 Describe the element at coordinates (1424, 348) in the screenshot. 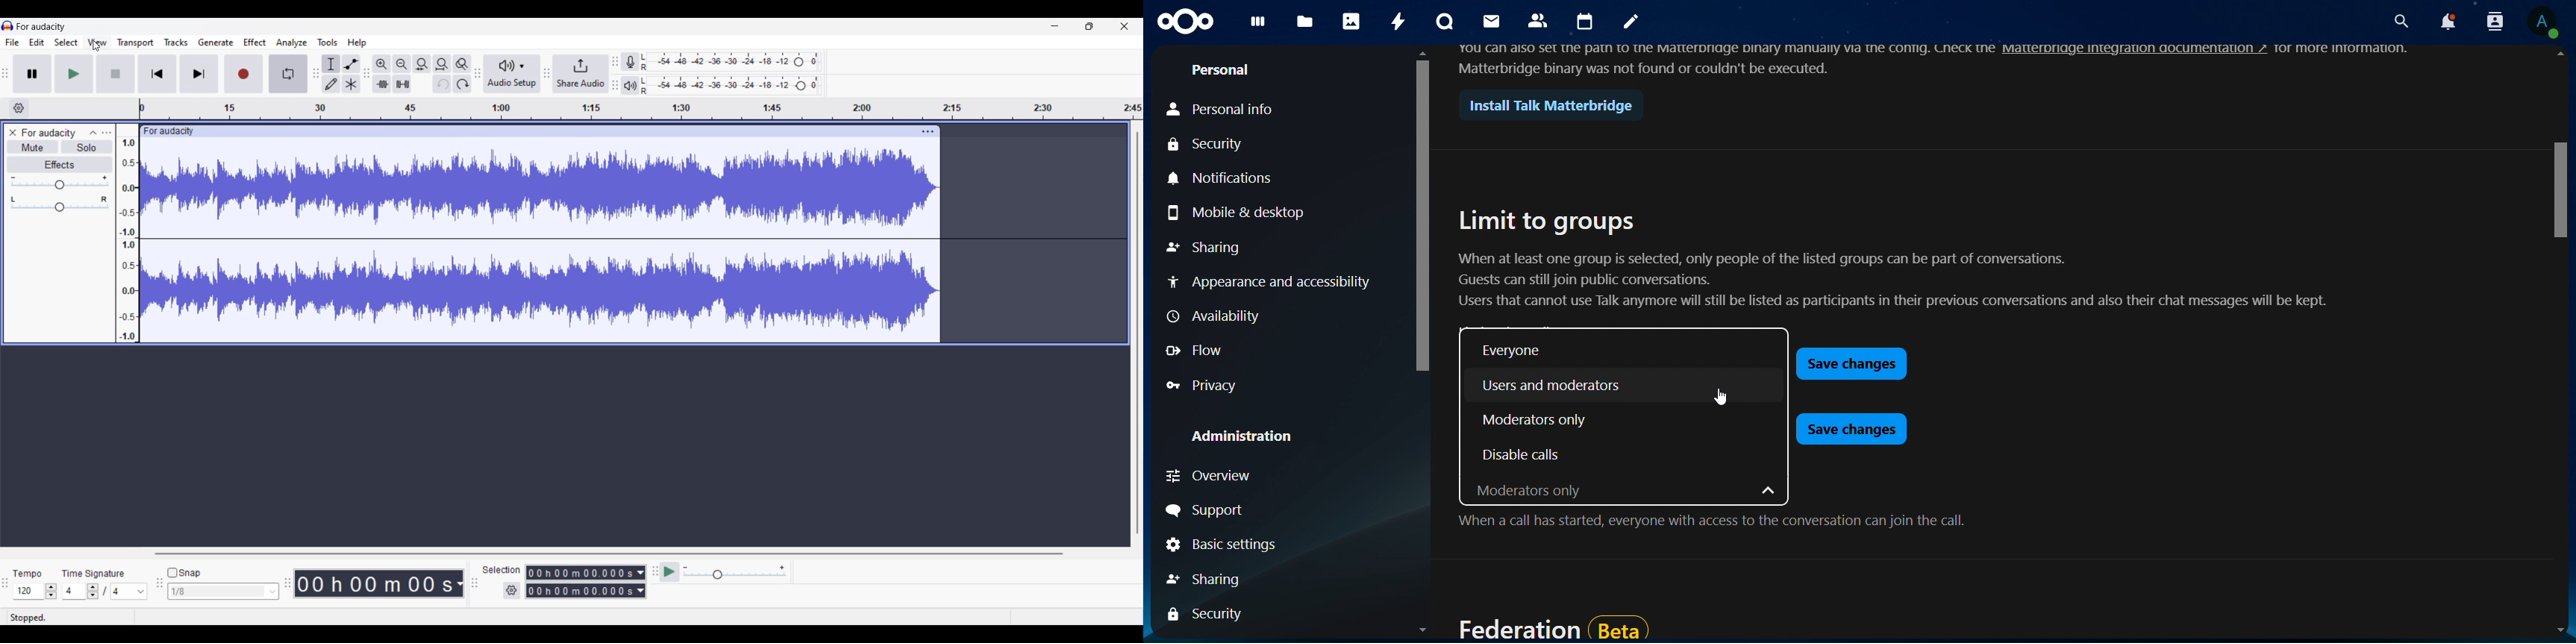

I see `scroll bar` at that location.